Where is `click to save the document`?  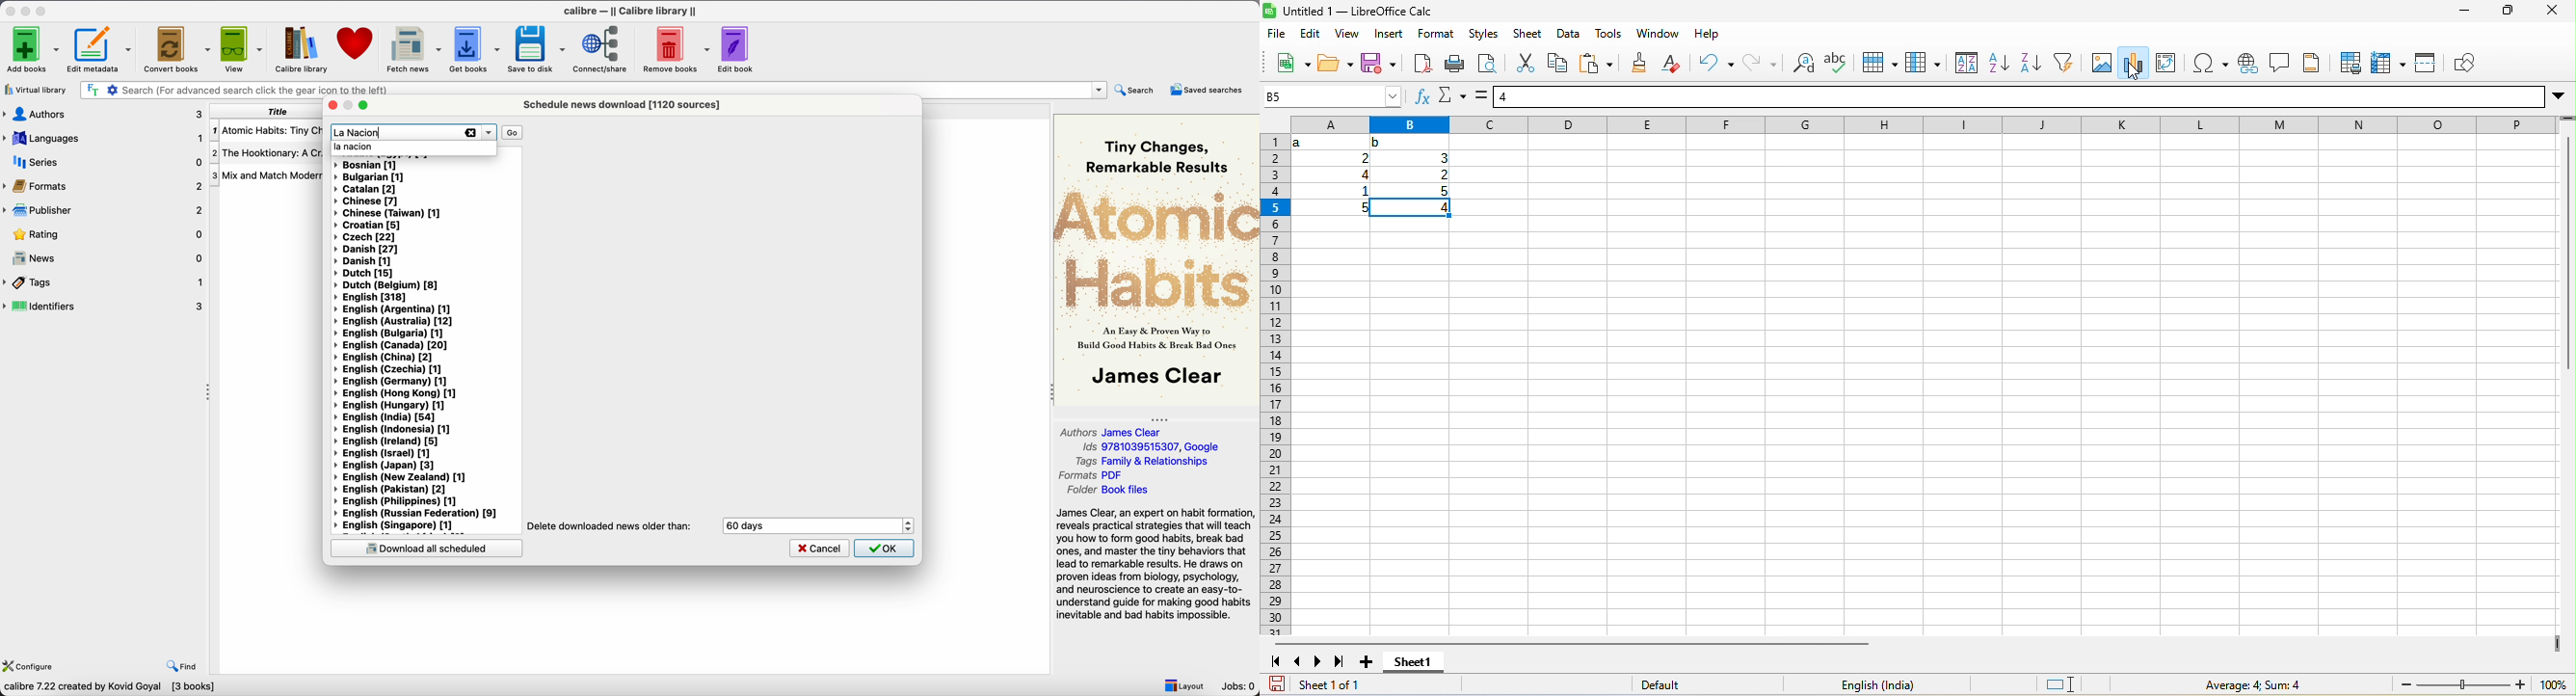
click to save the document is located at coordinates (1277, 684).